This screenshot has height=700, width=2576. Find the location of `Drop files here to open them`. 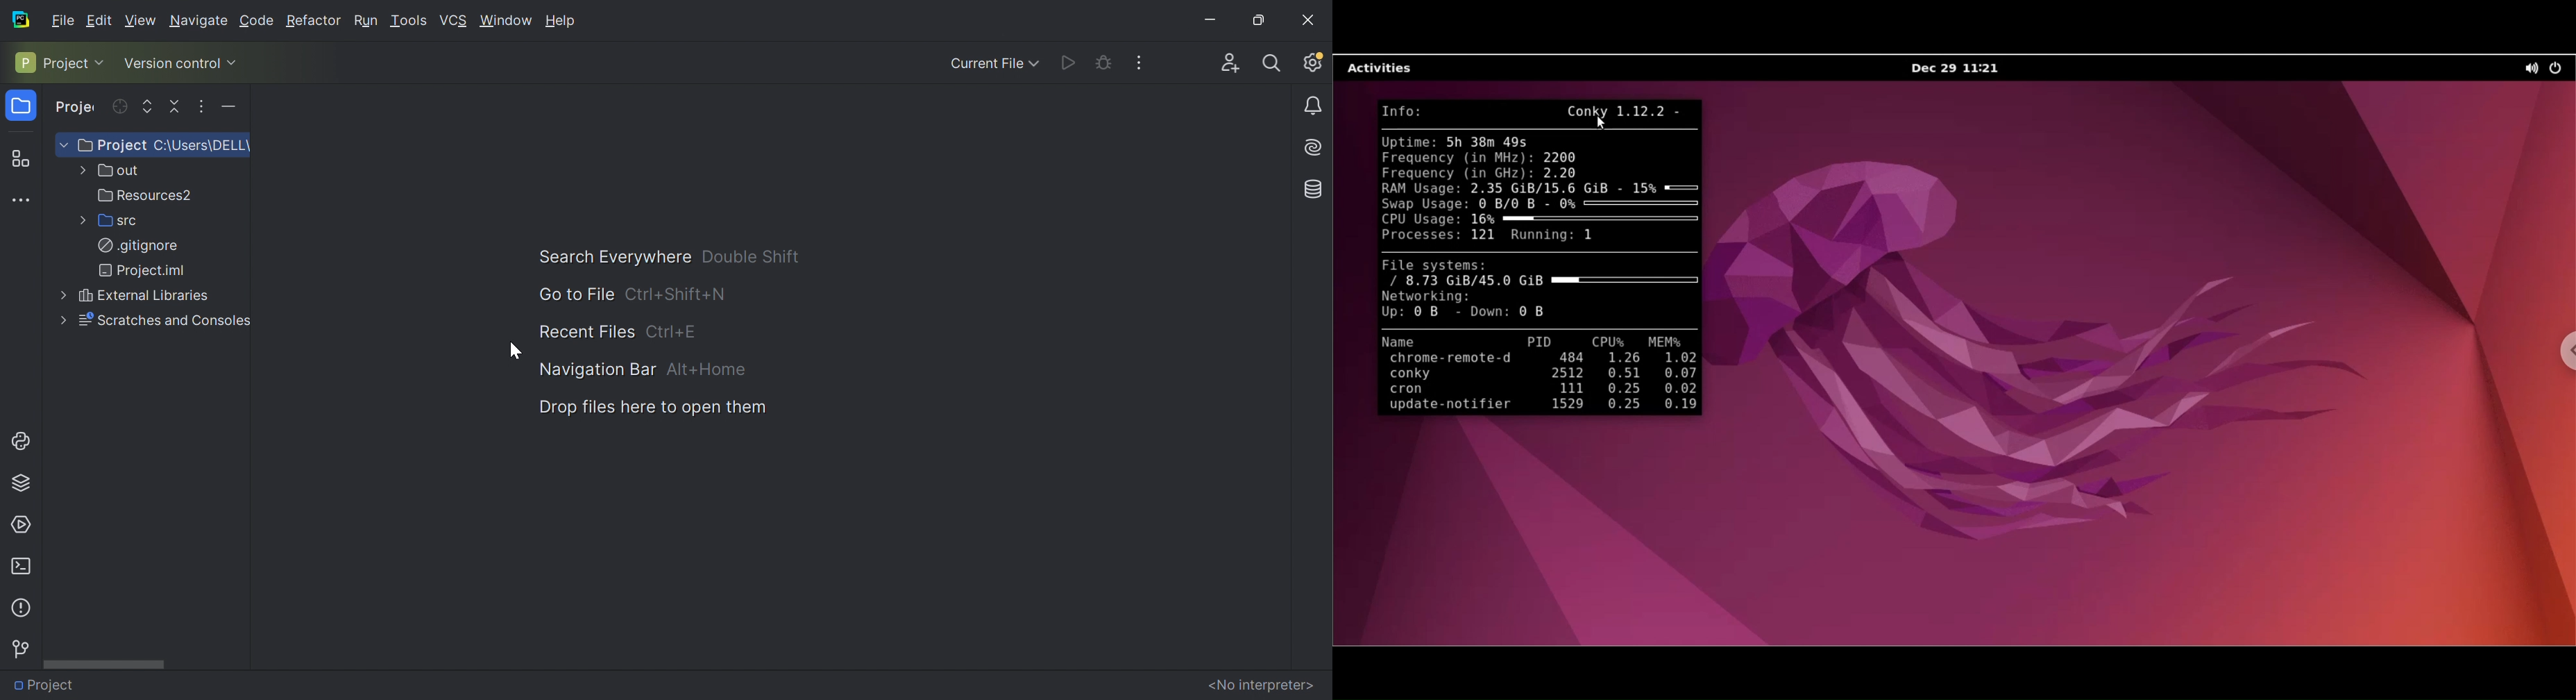

Drop files here to open them is located at coordinates (652, 408).